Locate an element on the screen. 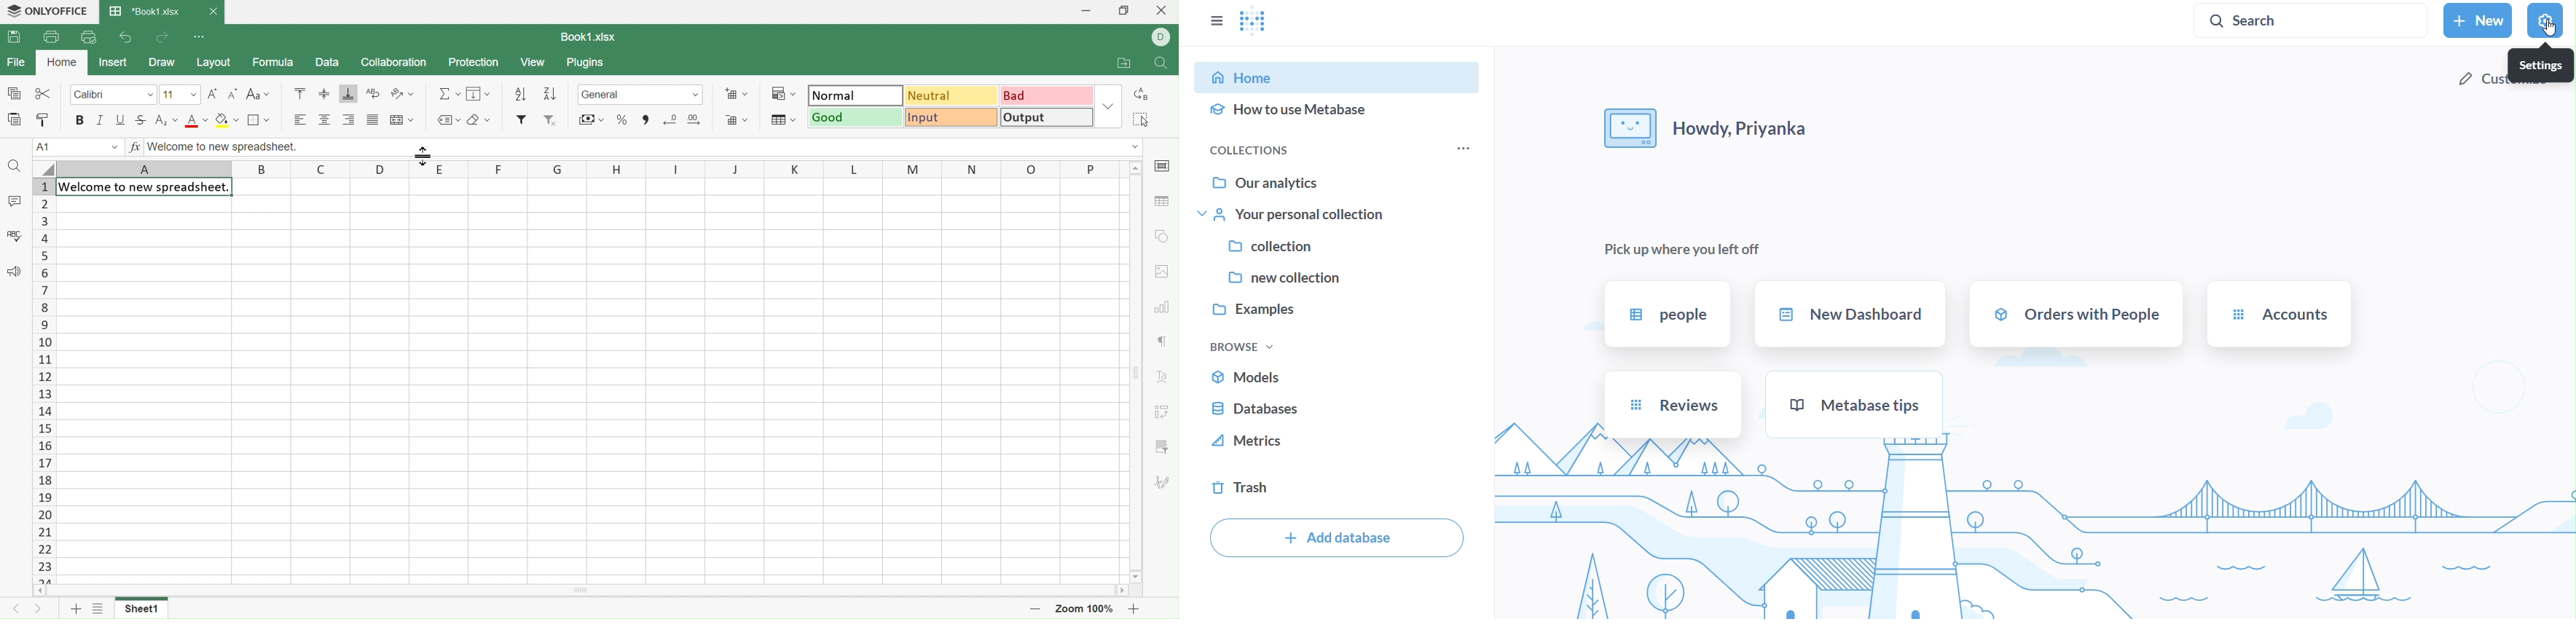  Collection is located at coordinates (393, 62).